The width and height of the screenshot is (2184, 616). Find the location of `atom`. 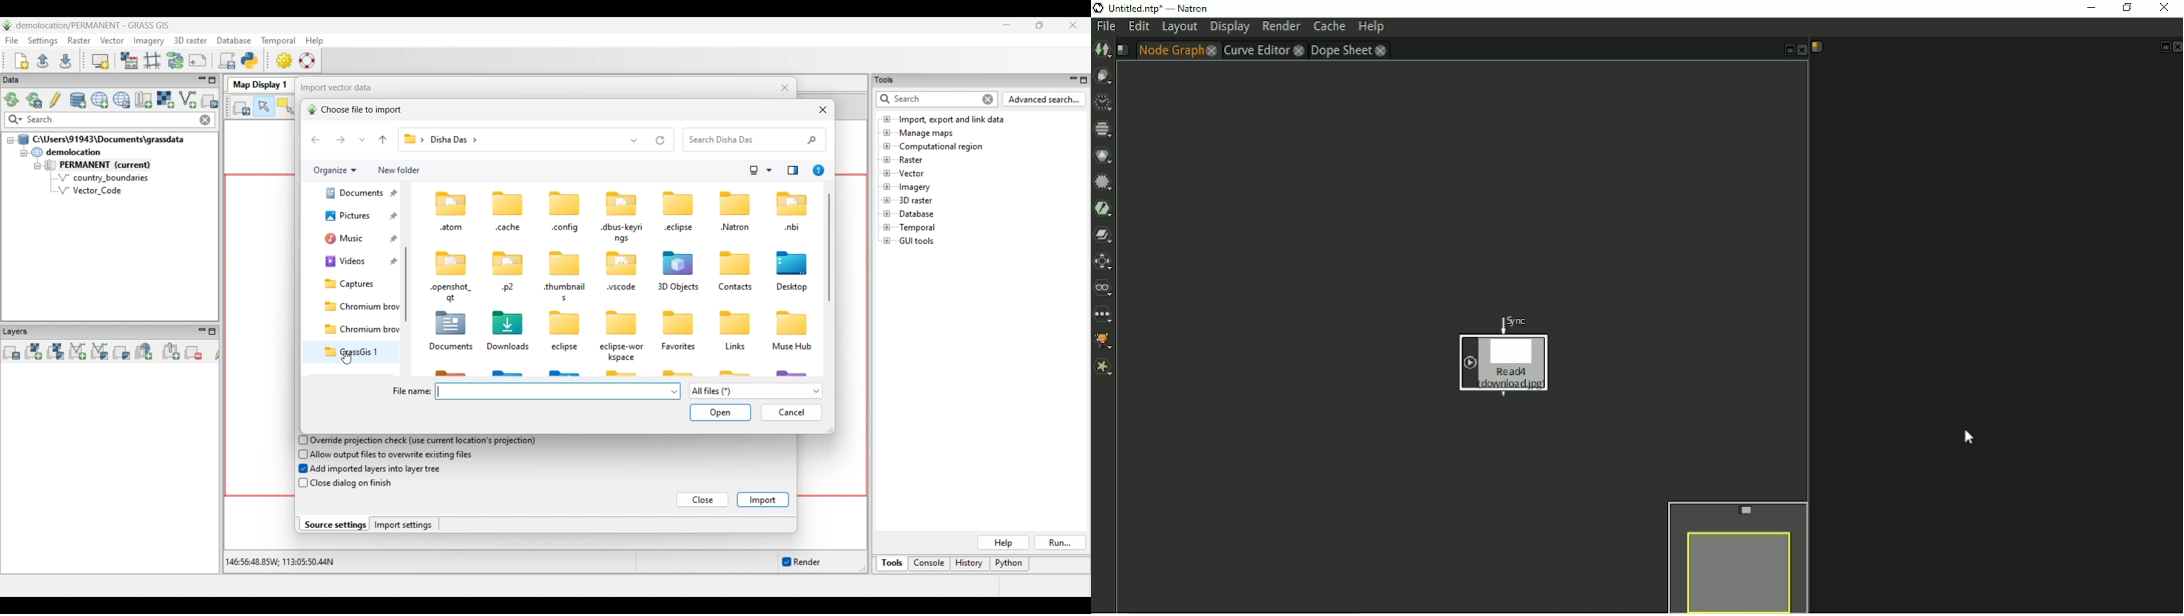

atom is located at coordinates (450, 229).